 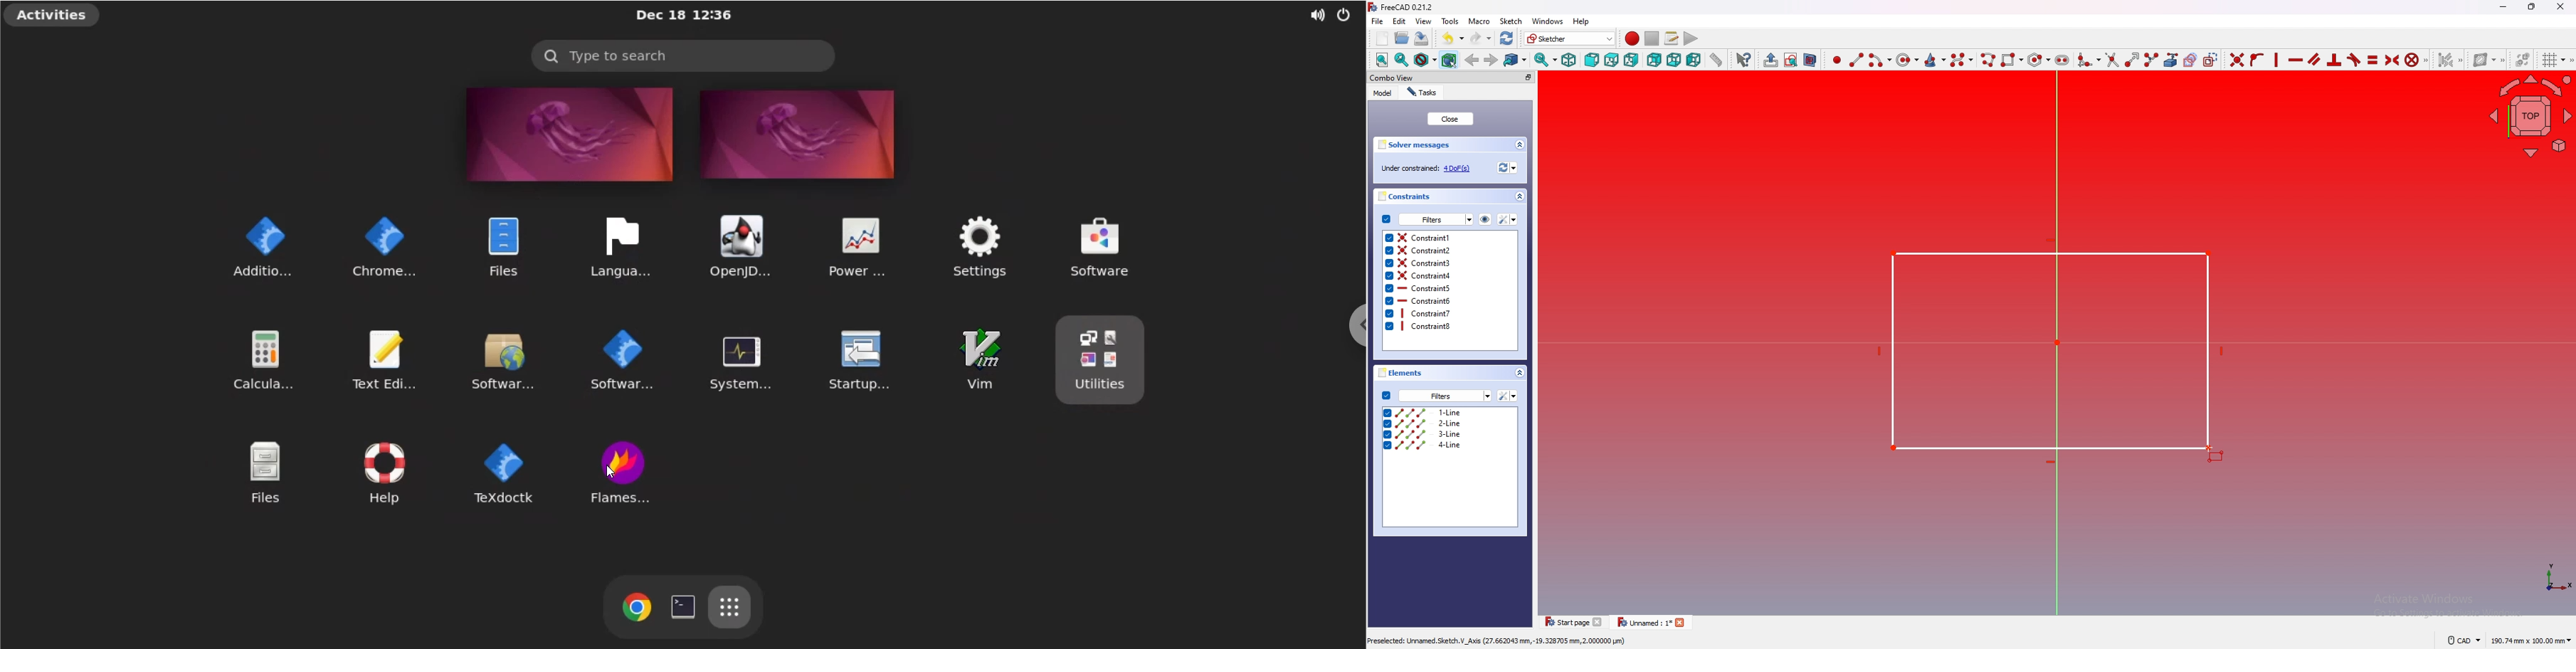 What do you see at coordinates (1402, 60) in the screenshot?
I see `fit selection` at bounding box center [1402, 60].